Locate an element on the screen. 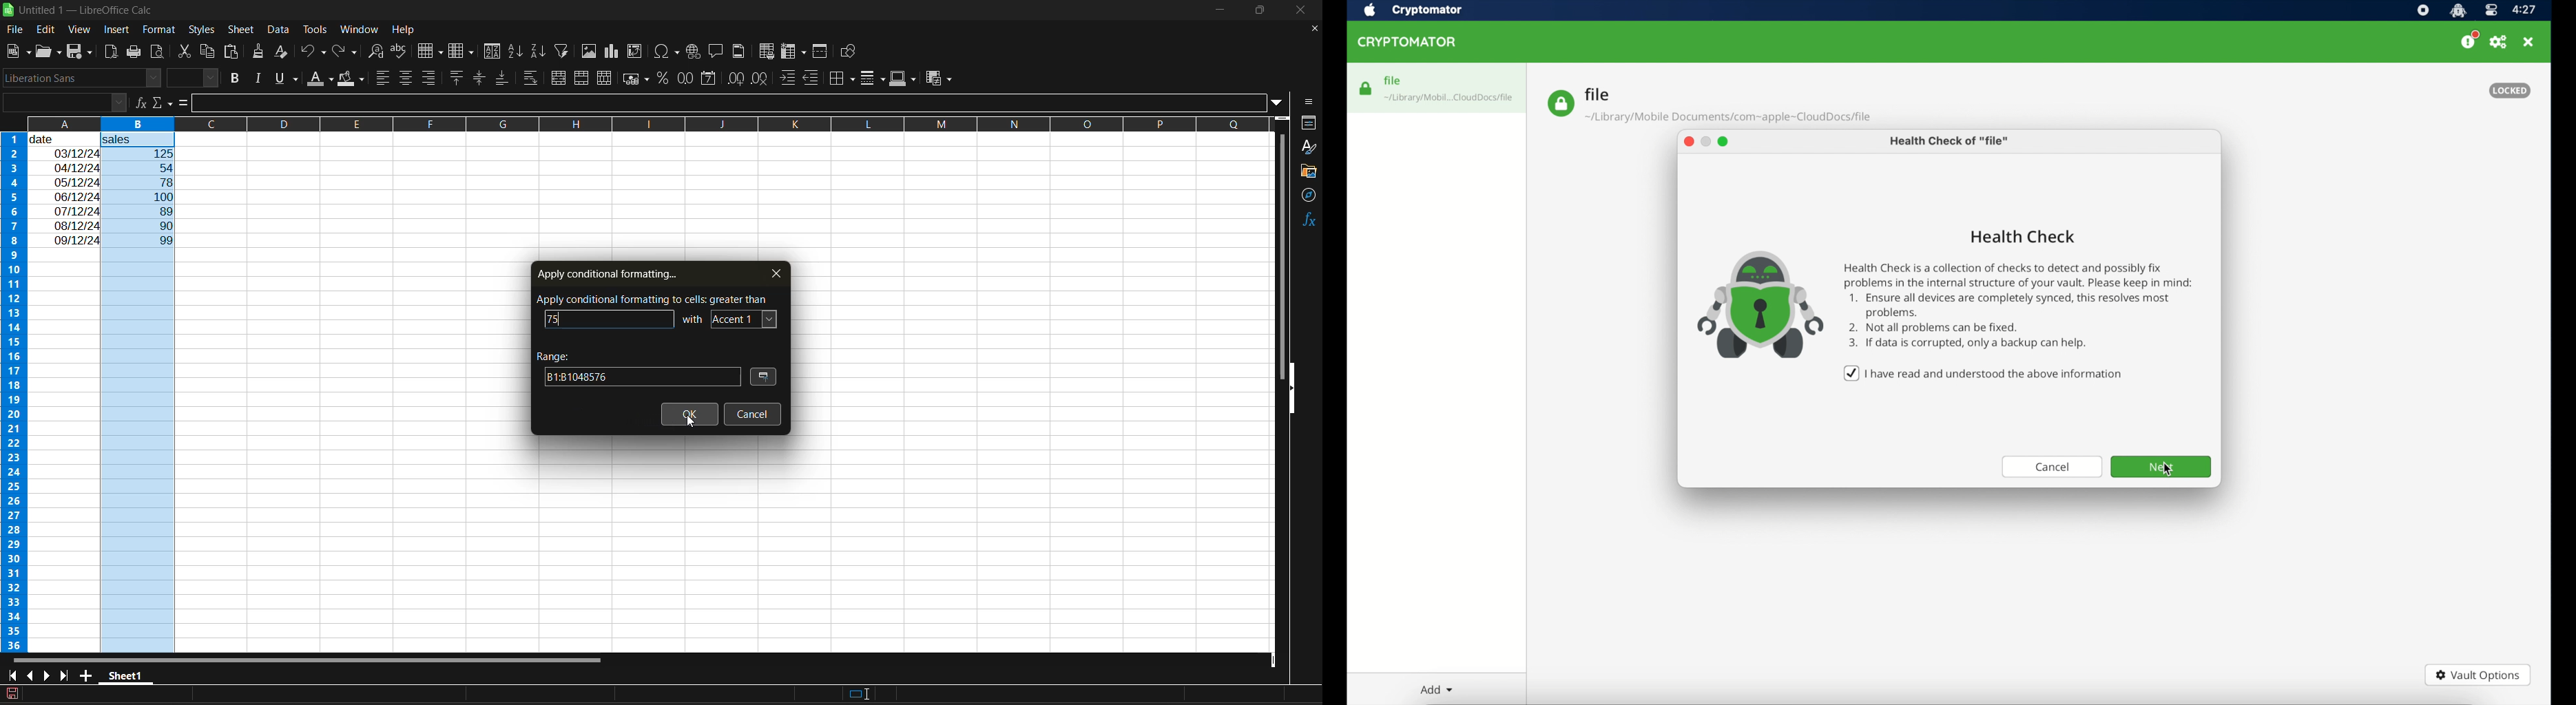 The width and height of the screenshot is (2576, 728). functions is located at coordinates (1306, 222).